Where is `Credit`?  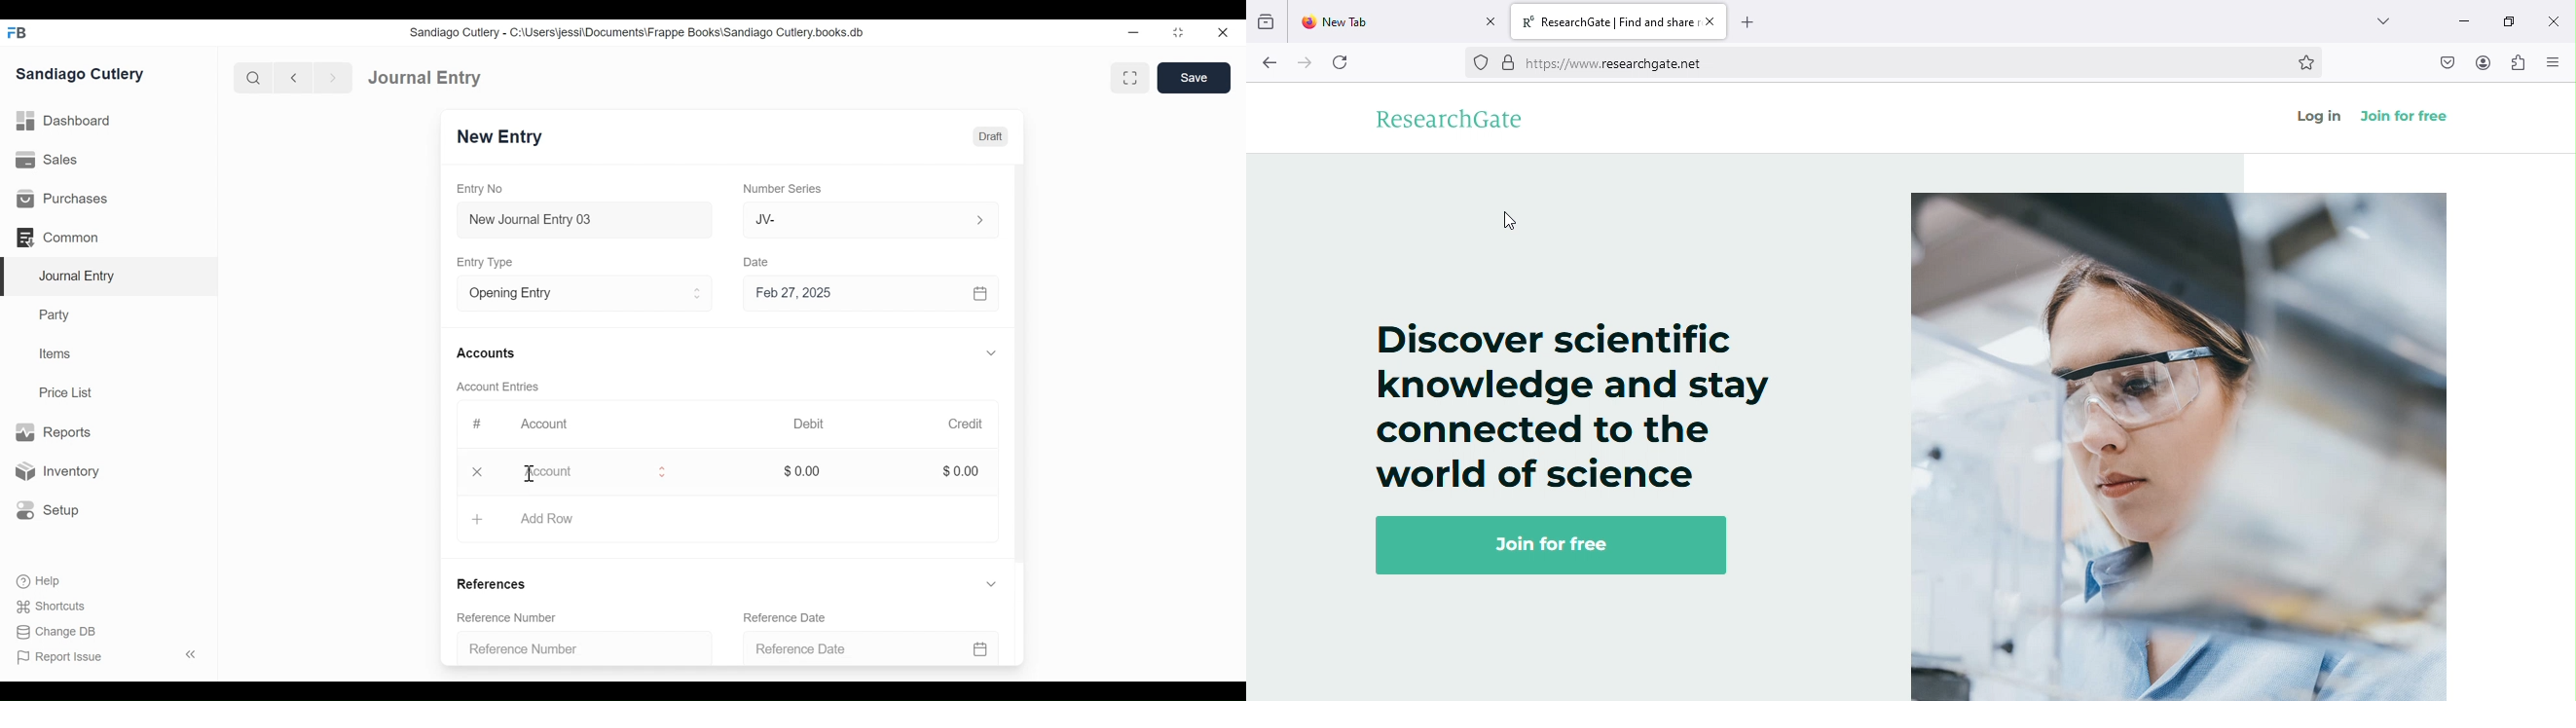 Credit is located at coordinates (967, 424).